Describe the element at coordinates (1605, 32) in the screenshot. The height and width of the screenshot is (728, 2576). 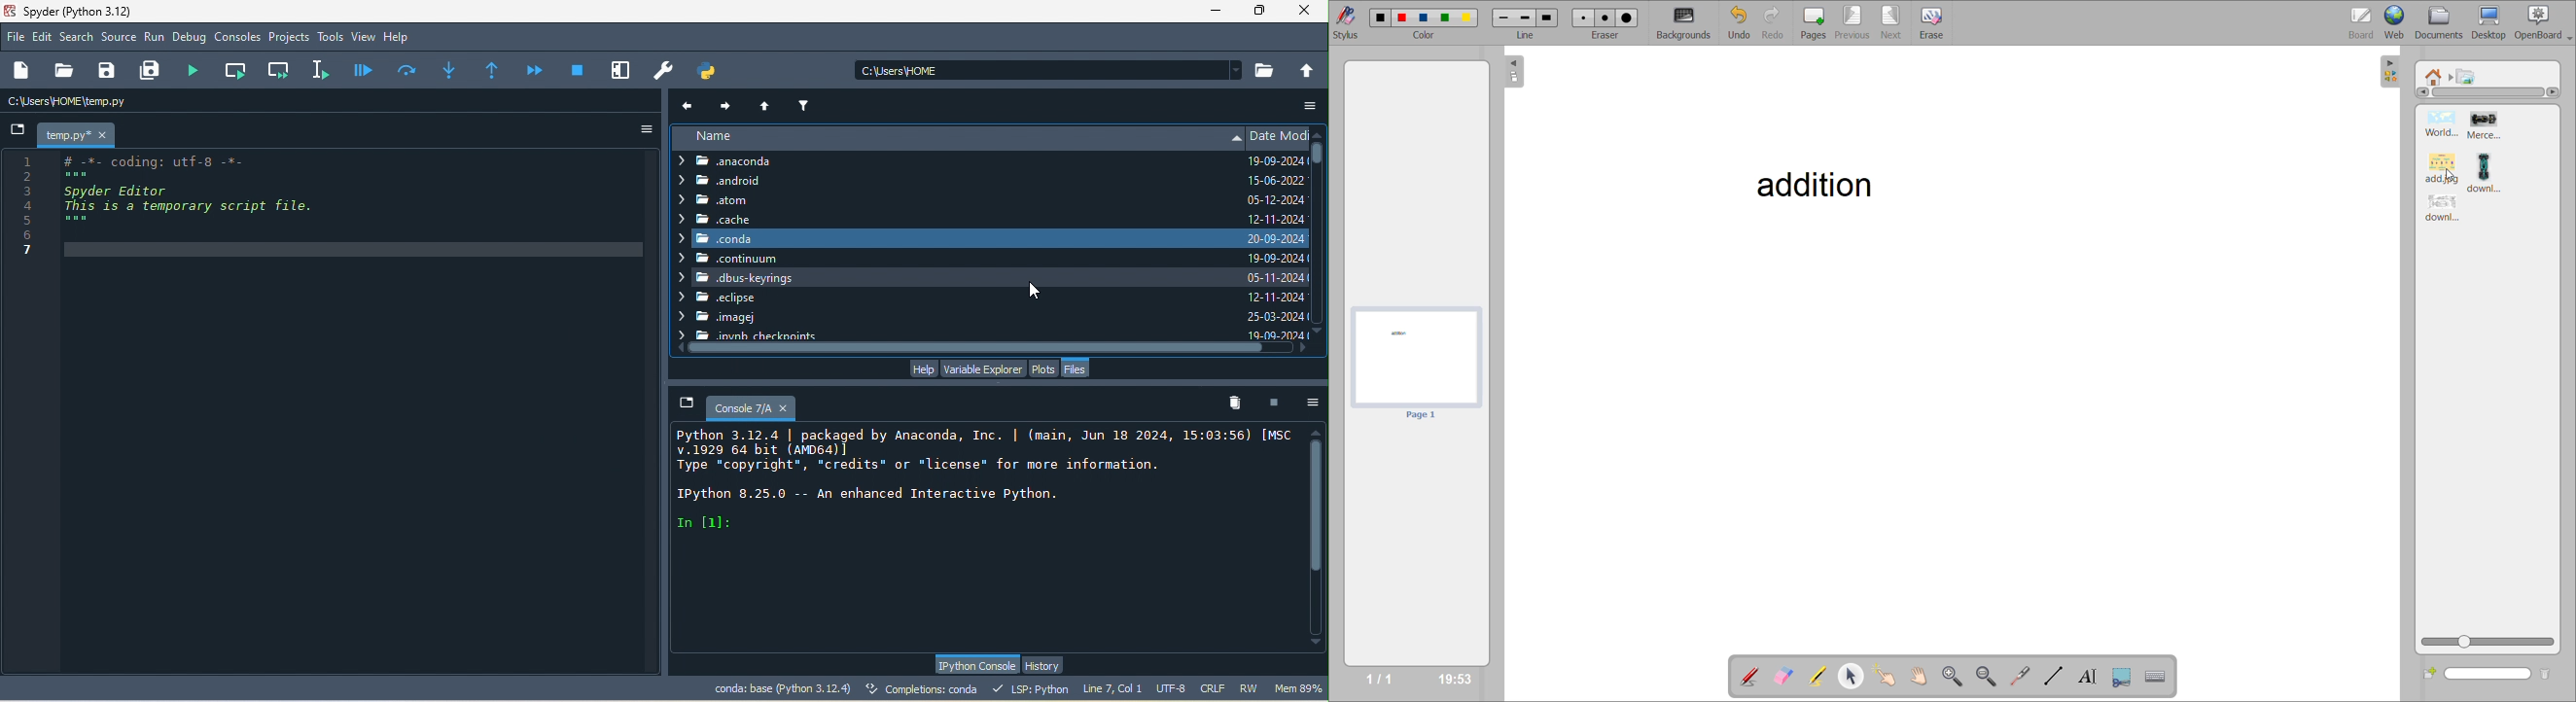
I see `eraser` at that location.